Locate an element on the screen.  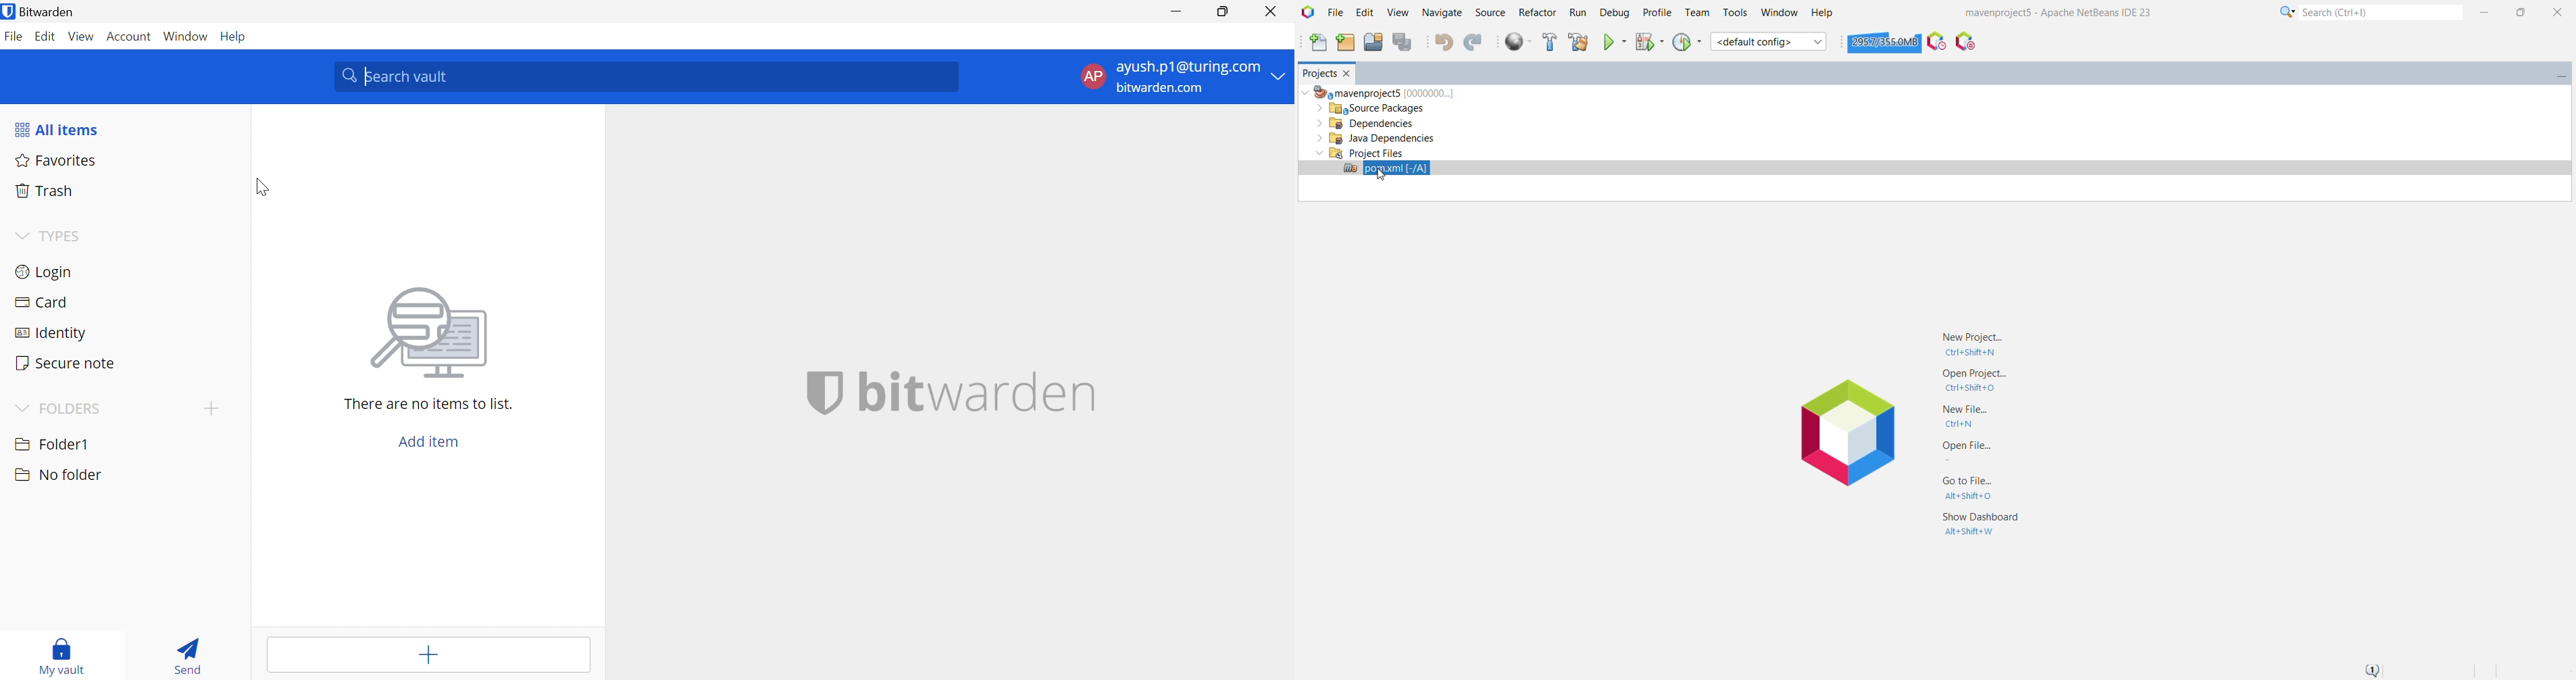
Account is located at coordinates (129, 37).